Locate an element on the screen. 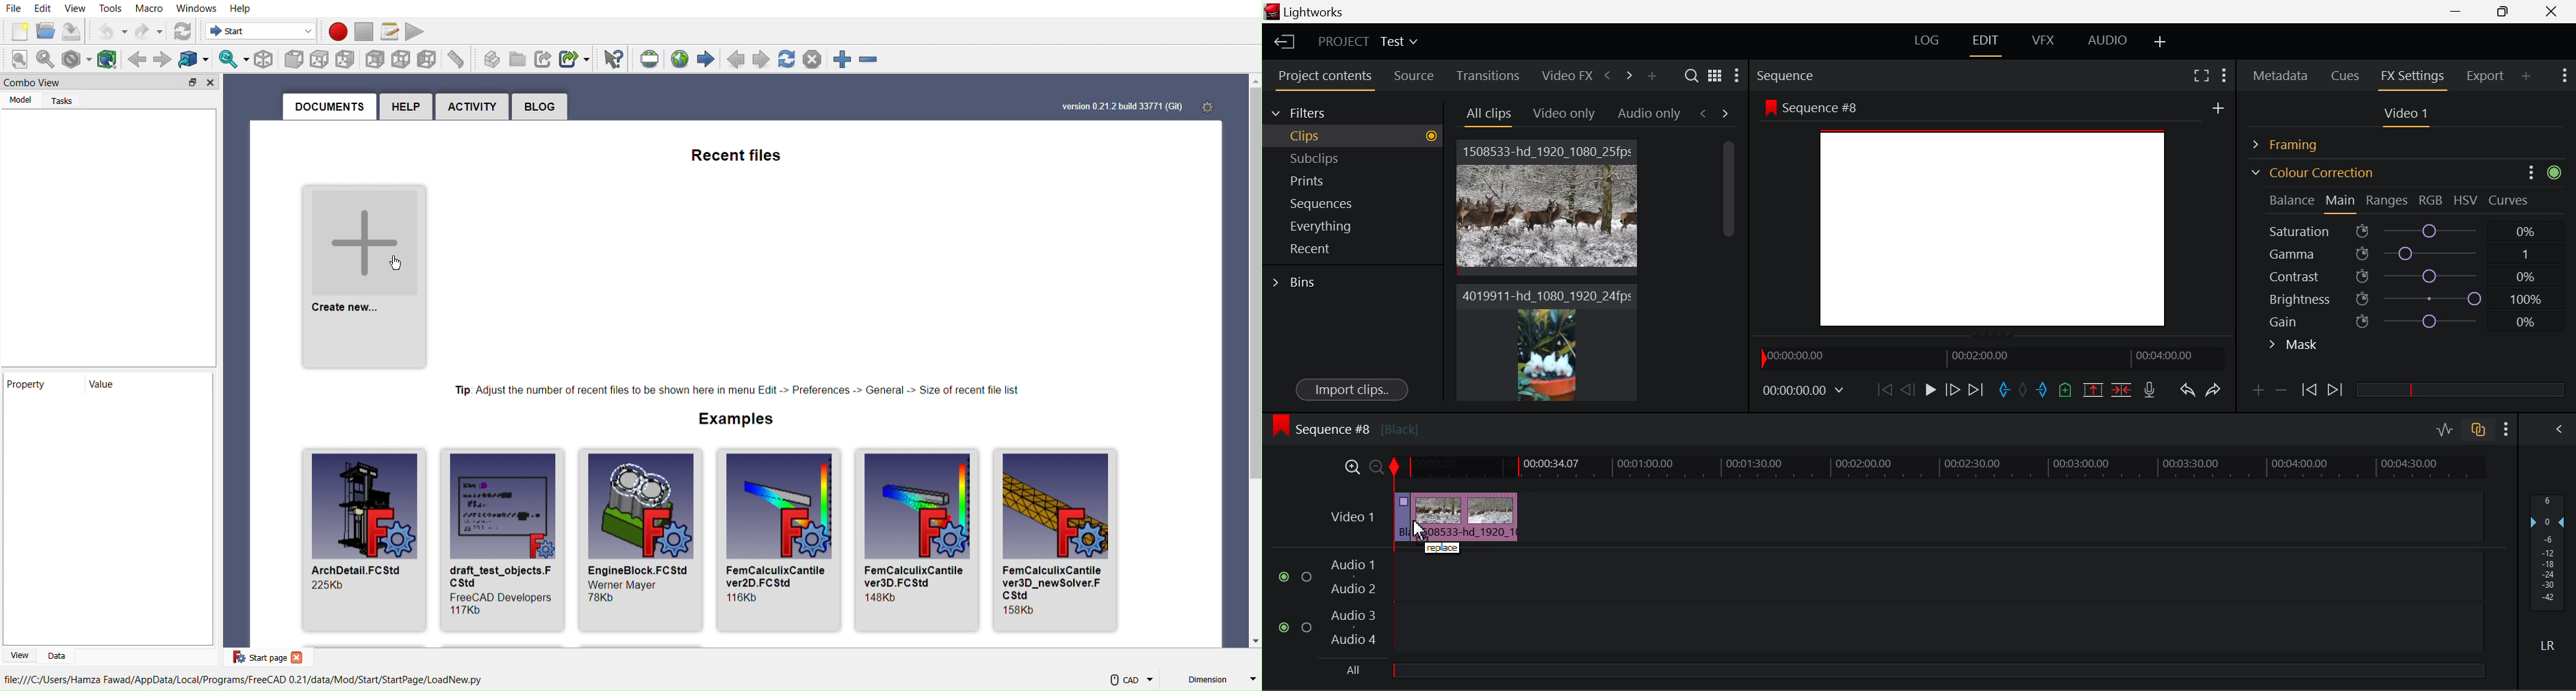 This screenshot has height=700, width=2576. Balance Section is located at coordinates (2293, 200).